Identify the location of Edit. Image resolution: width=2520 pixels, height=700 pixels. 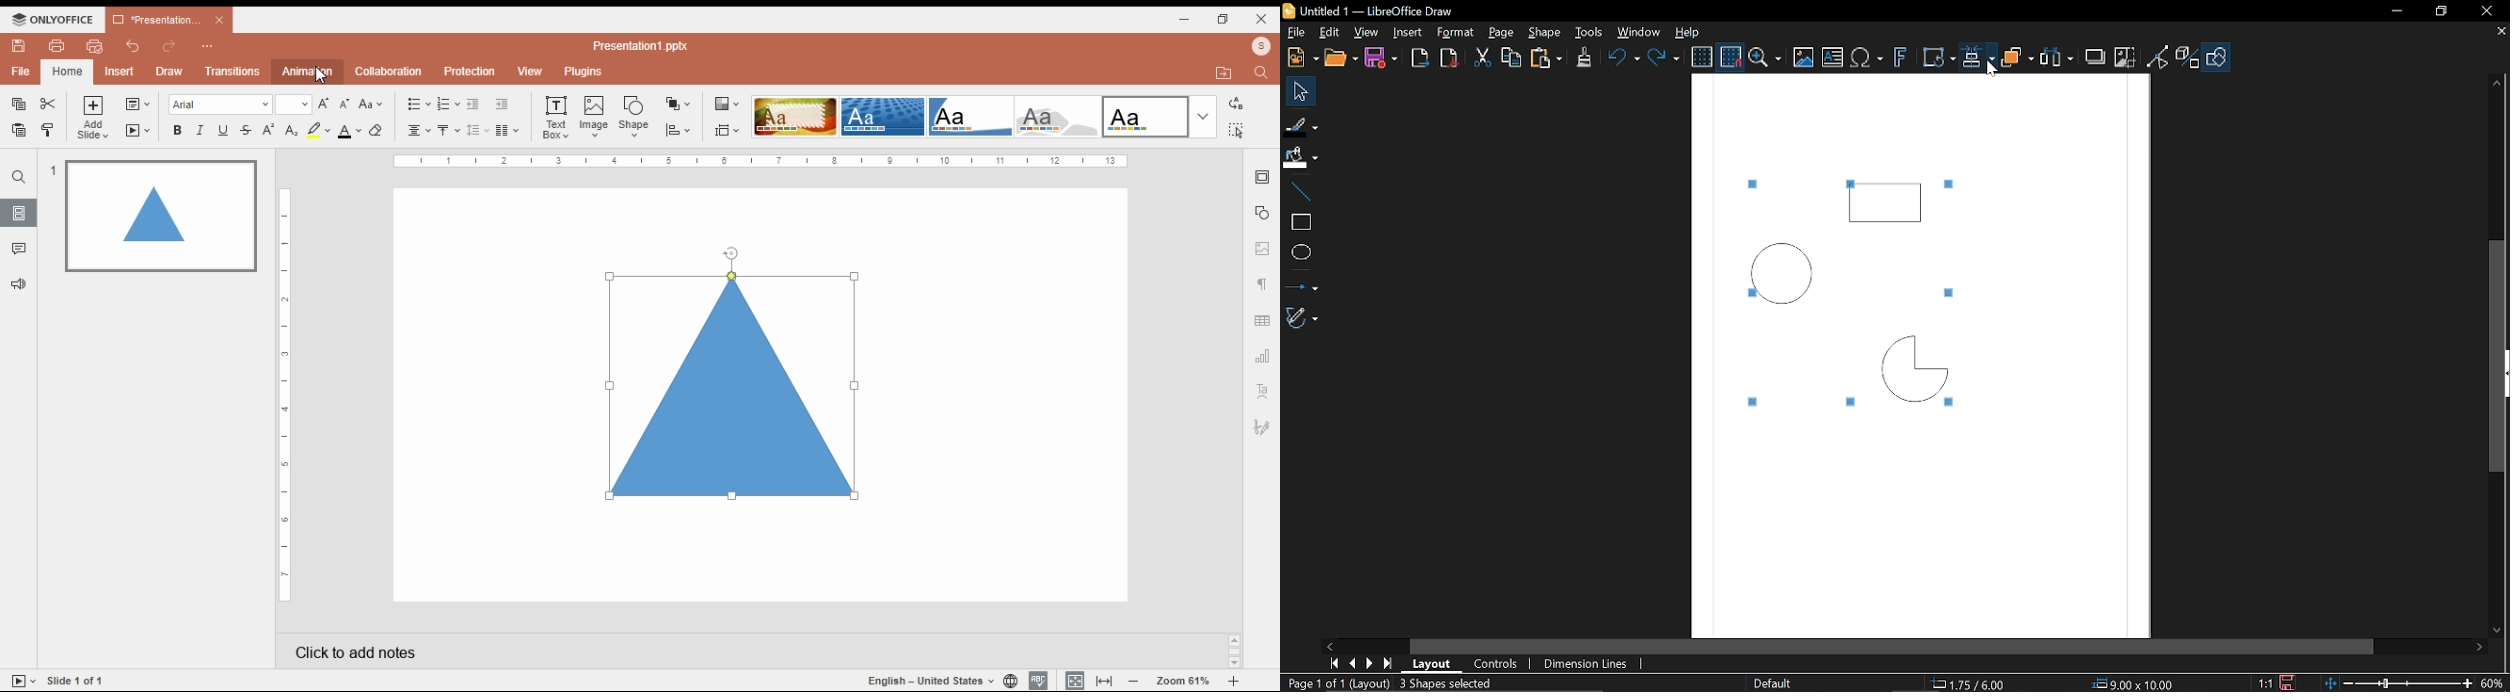
(1328, 34).